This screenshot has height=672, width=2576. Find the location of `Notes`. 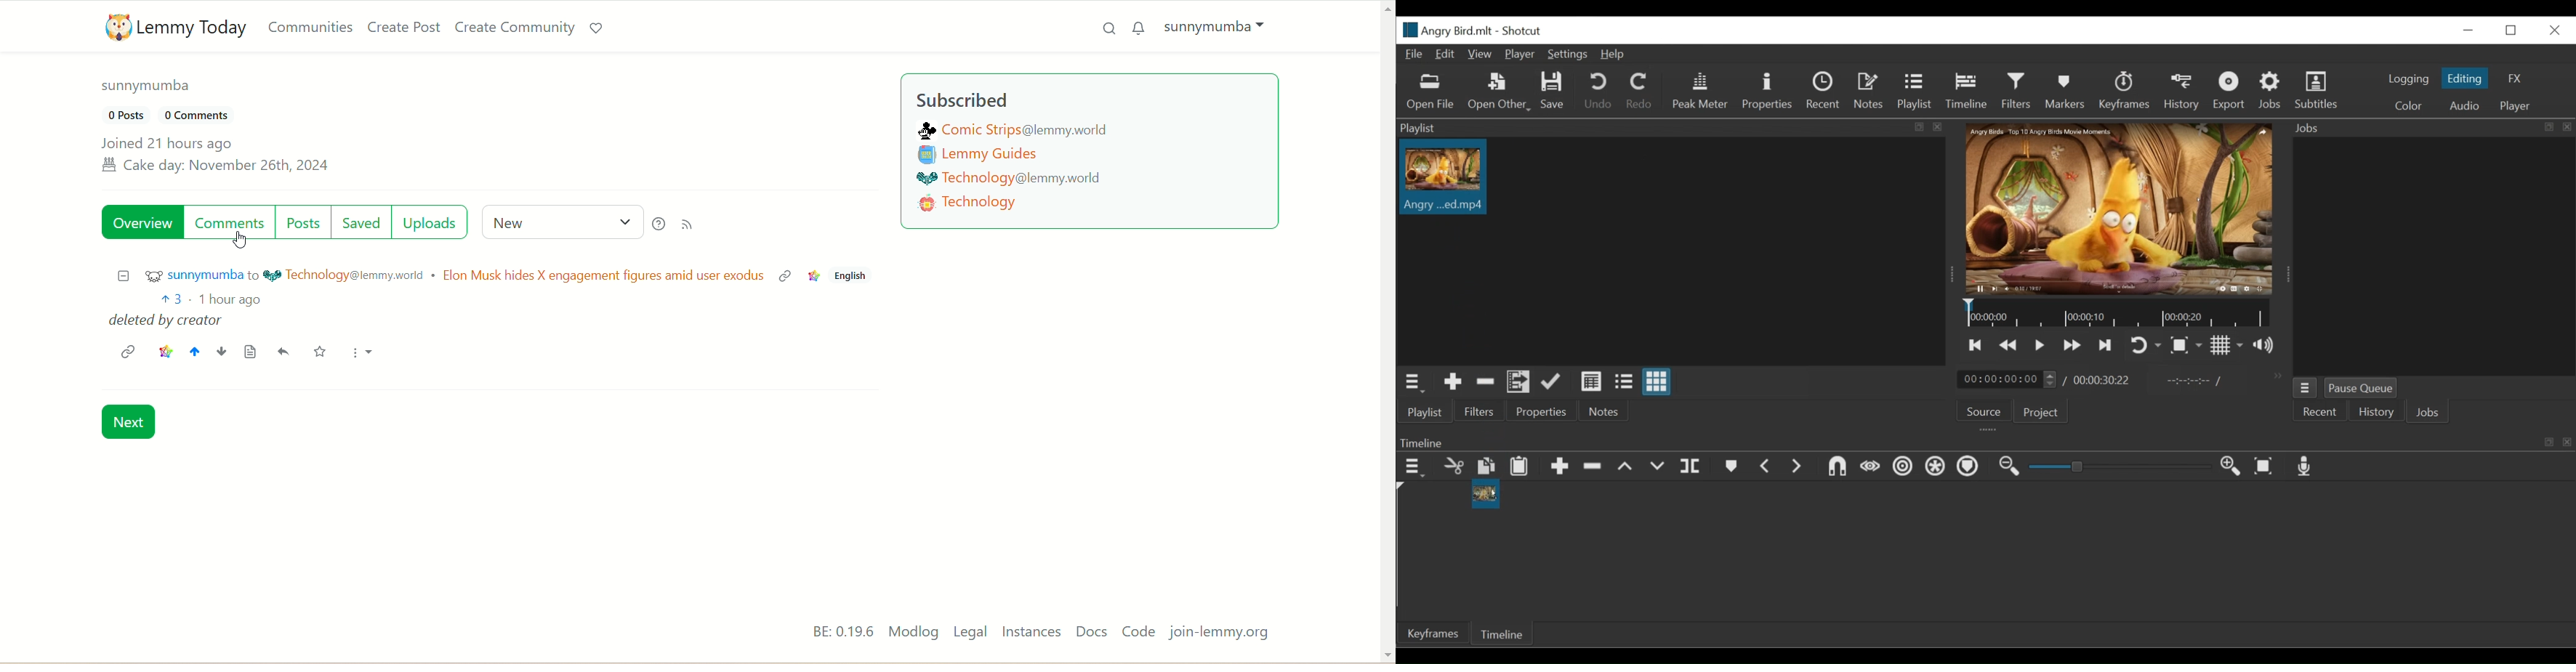

Notes is located at coordinates (1600, 411).